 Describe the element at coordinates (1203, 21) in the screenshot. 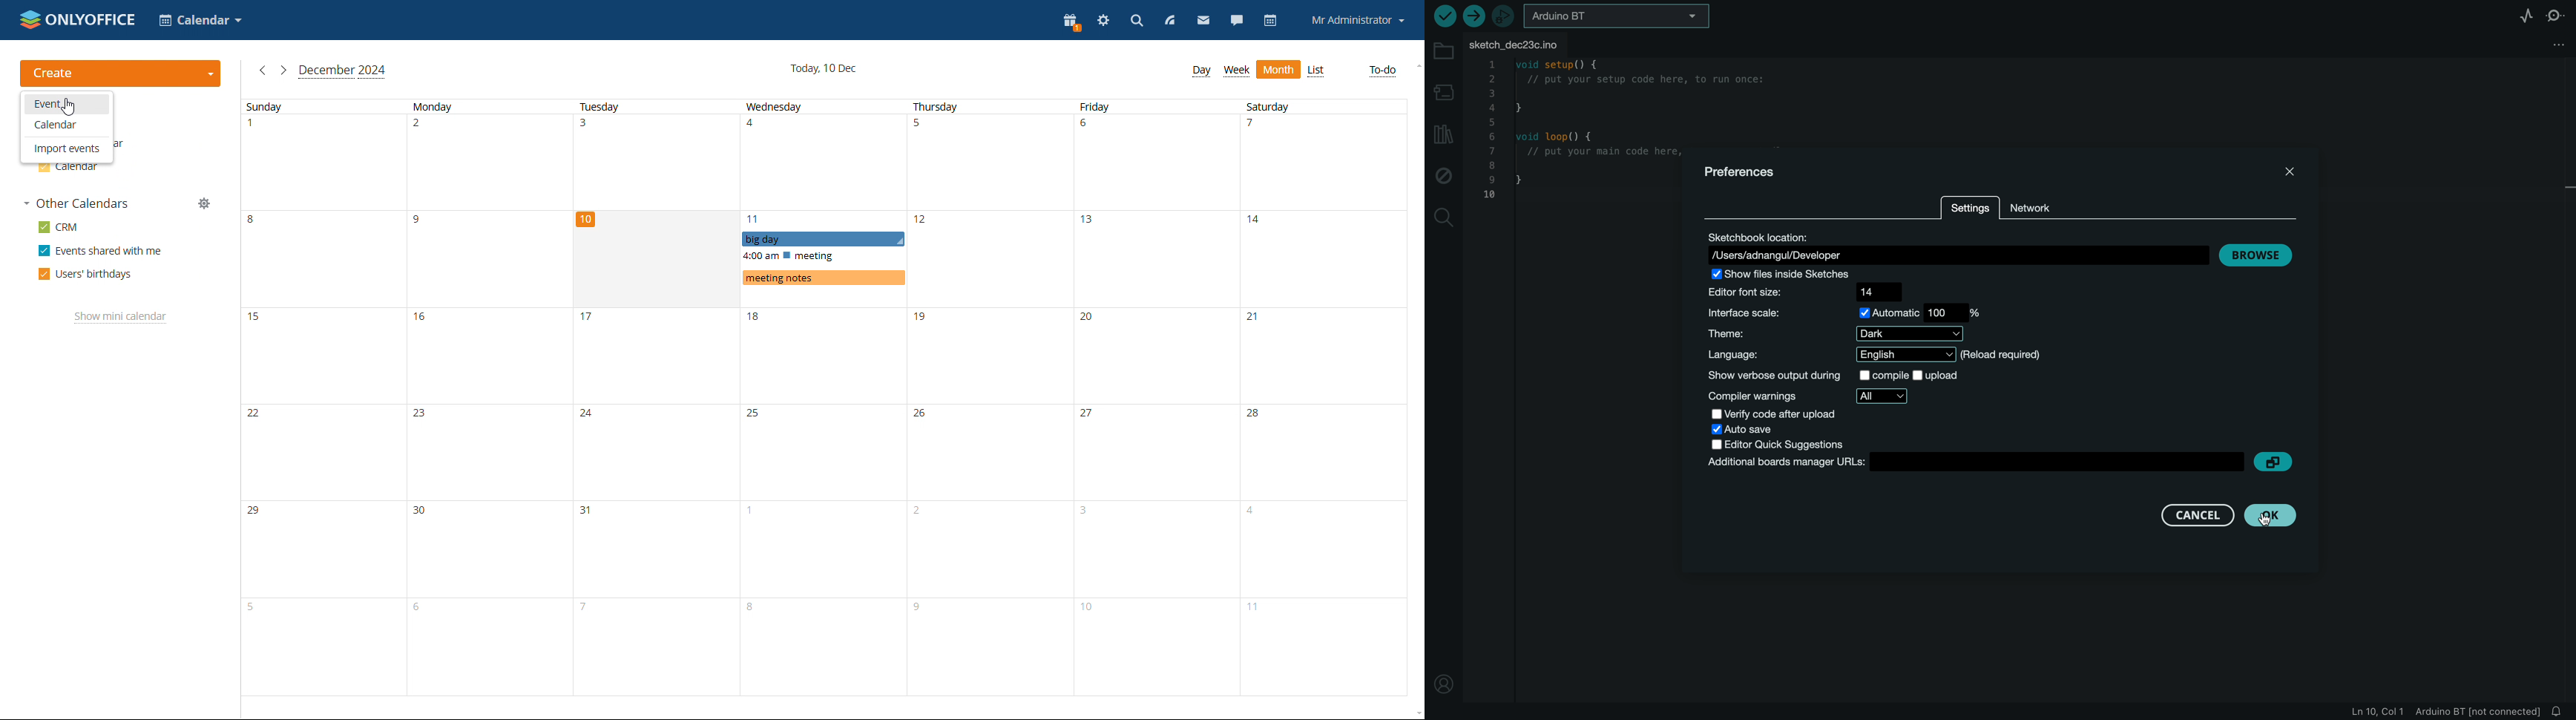

I see `mail` at that location.